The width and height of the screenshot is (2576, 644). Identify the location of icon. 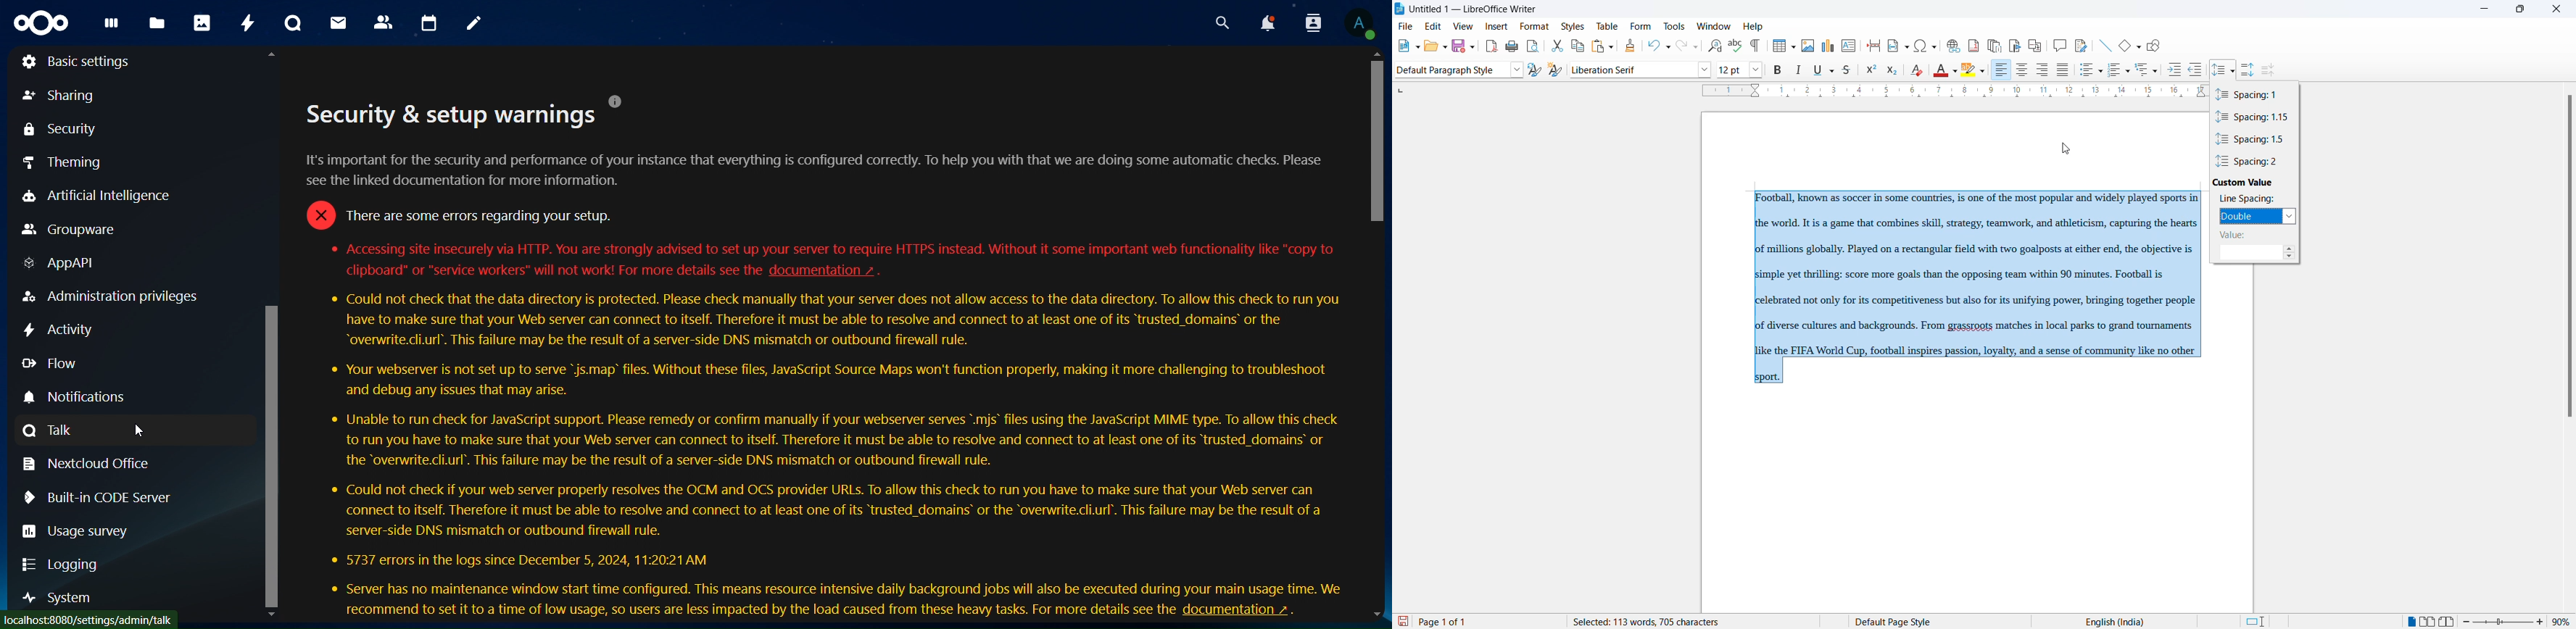
(44, 27).